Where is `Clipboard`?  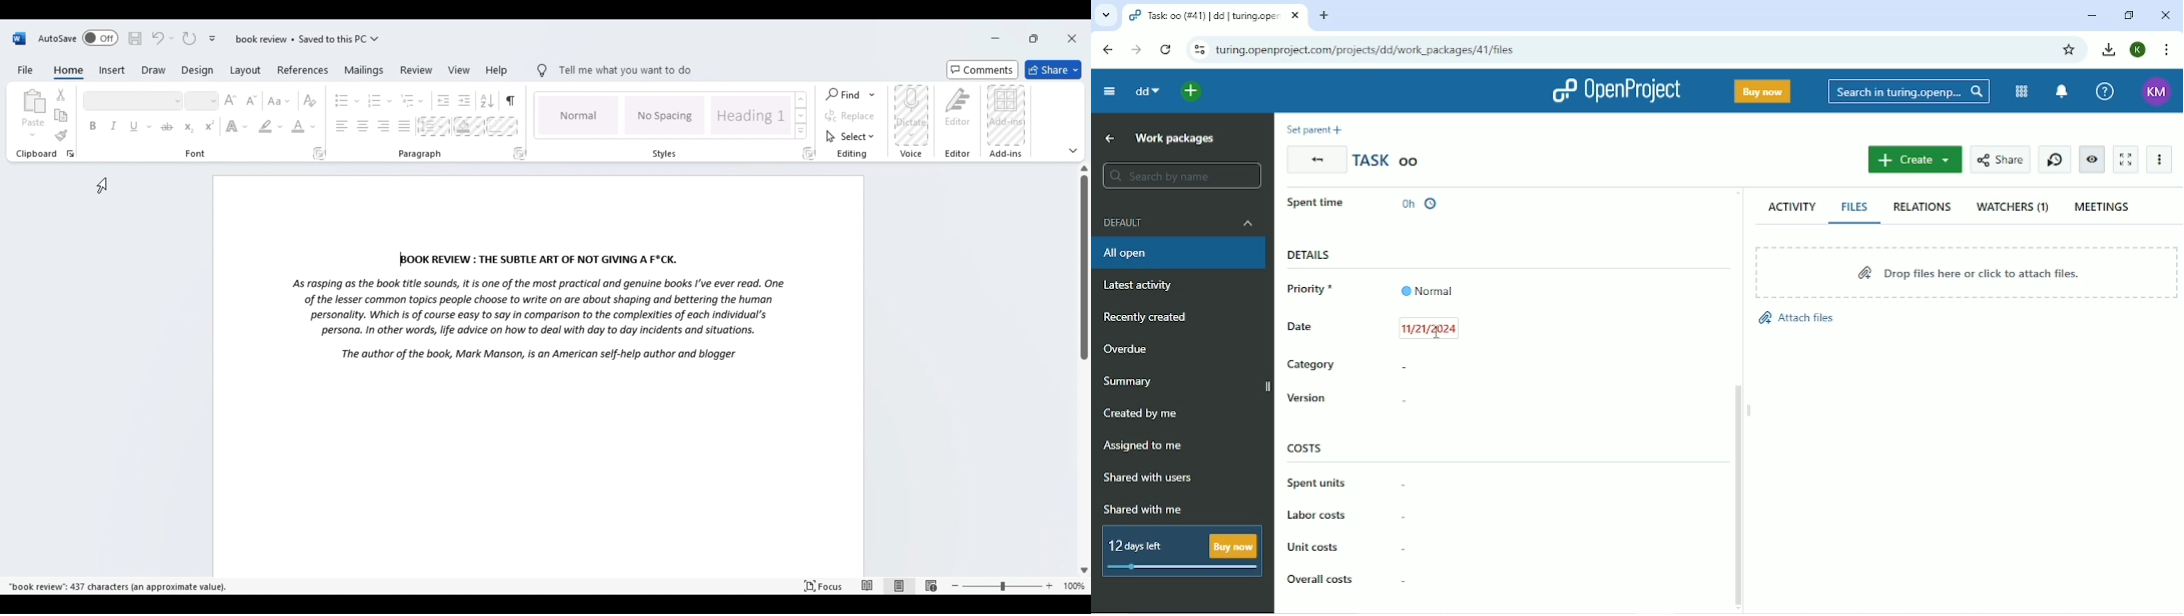 Clipboard is located at coordinates (42, 125).